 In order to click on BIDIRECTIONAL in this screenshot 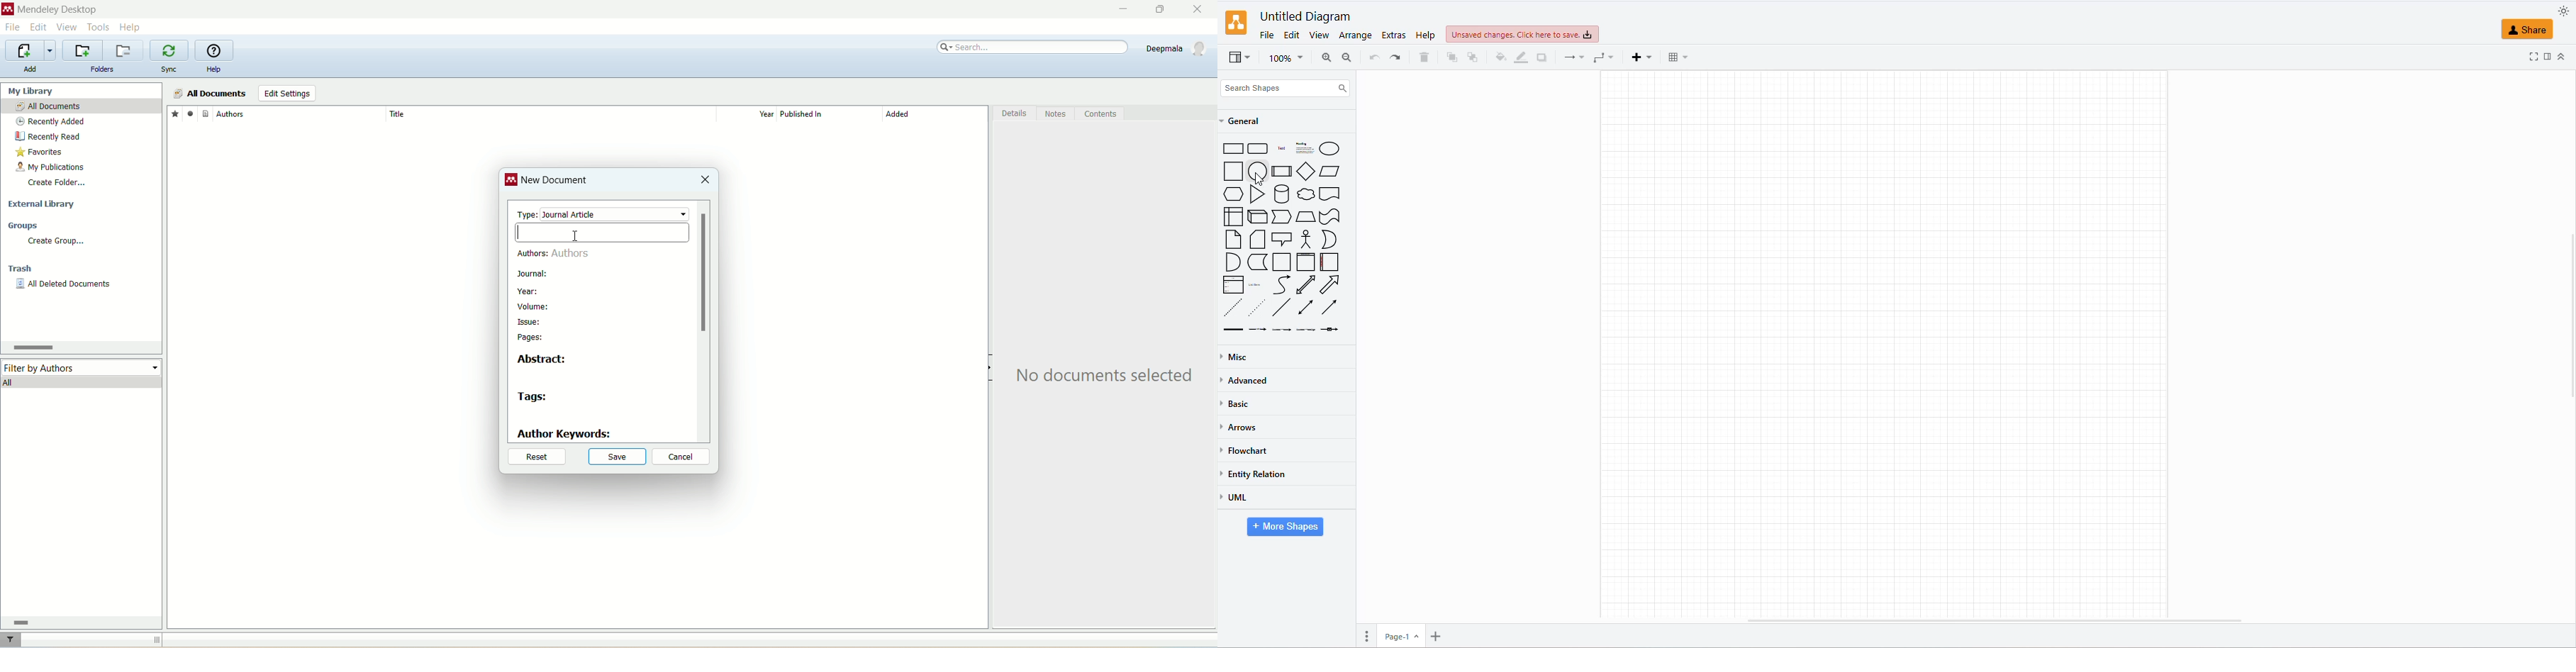, I will do `click(1304, 286)`.